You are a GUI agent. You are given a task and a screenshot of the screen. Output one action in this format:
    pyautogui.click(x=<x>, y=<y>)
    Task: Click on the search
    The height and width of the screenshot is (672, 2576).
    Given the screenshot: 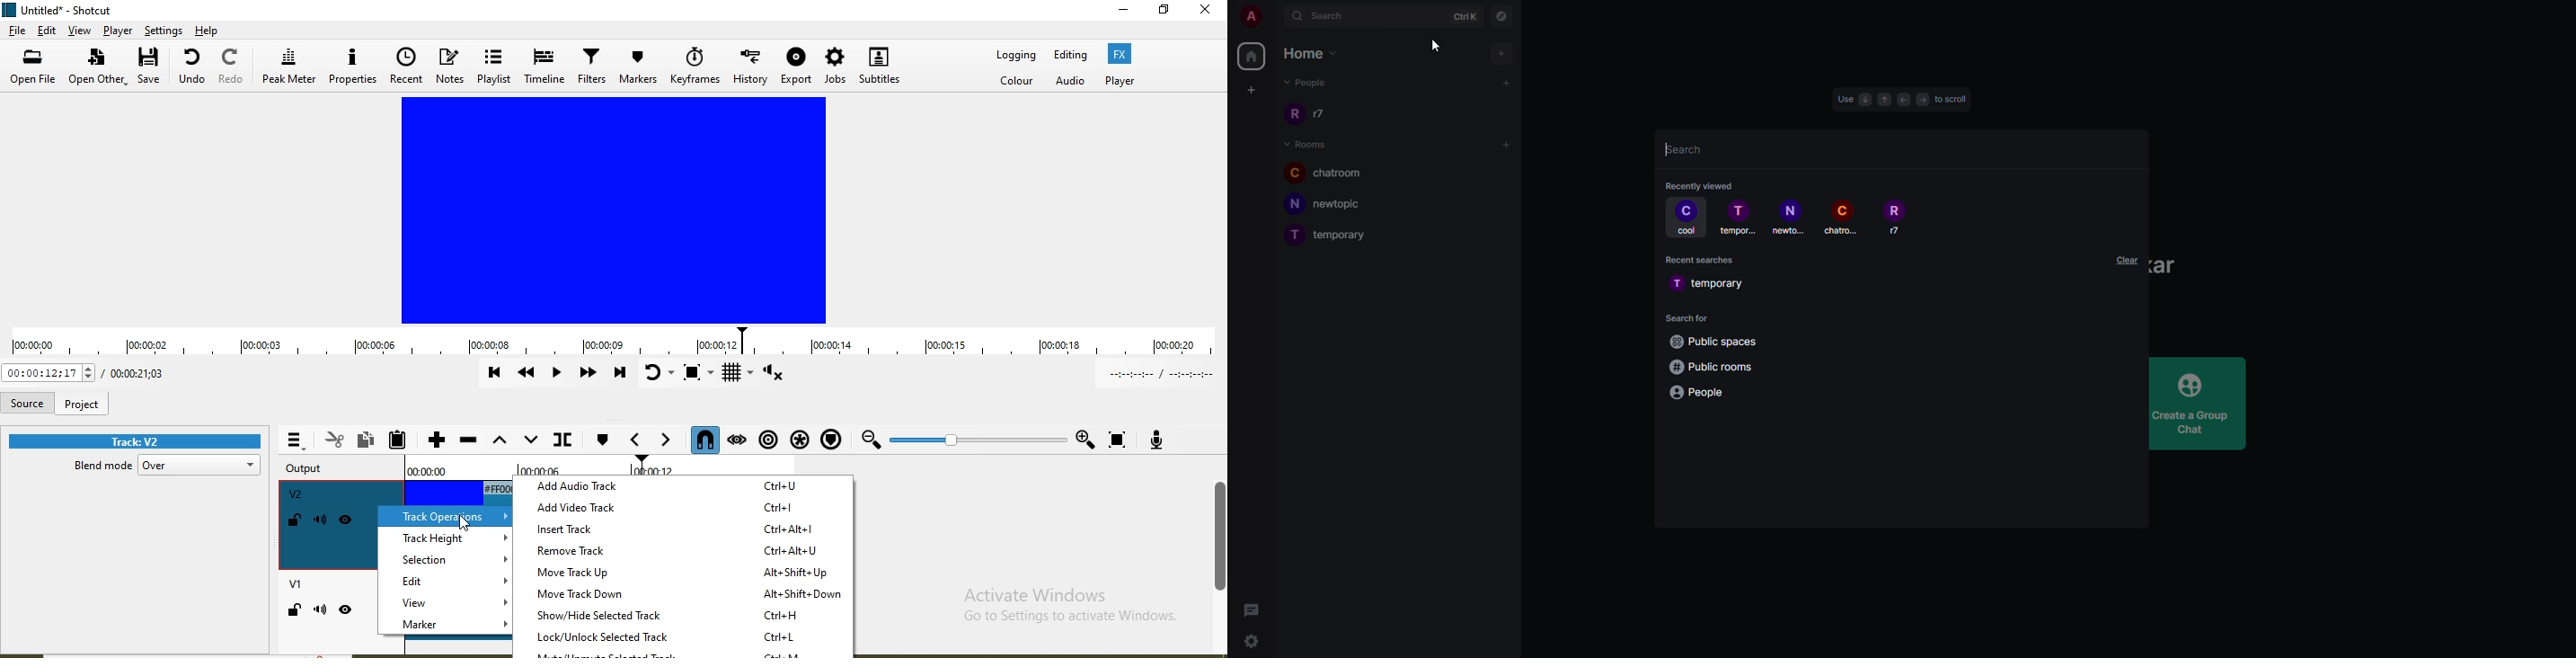 What is the action you would take?
    pyautogui.click(x=1693, y=318)
    